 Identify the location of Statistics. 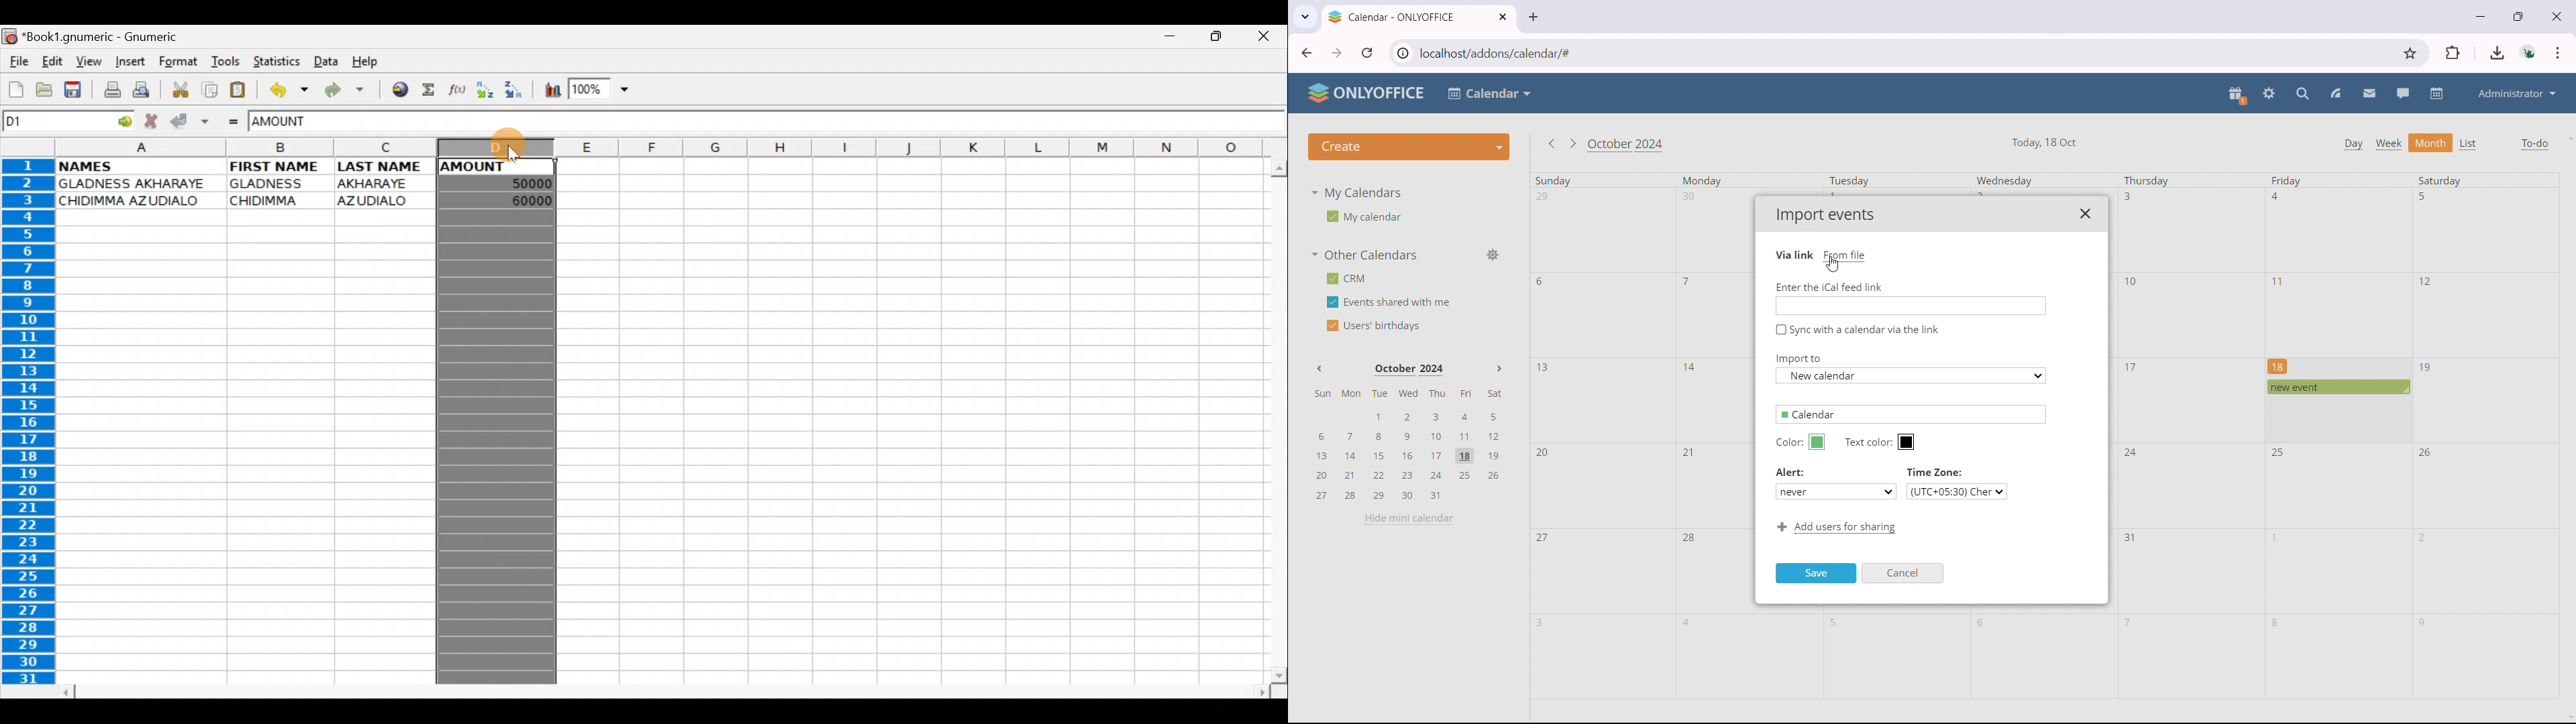
(273, 61).